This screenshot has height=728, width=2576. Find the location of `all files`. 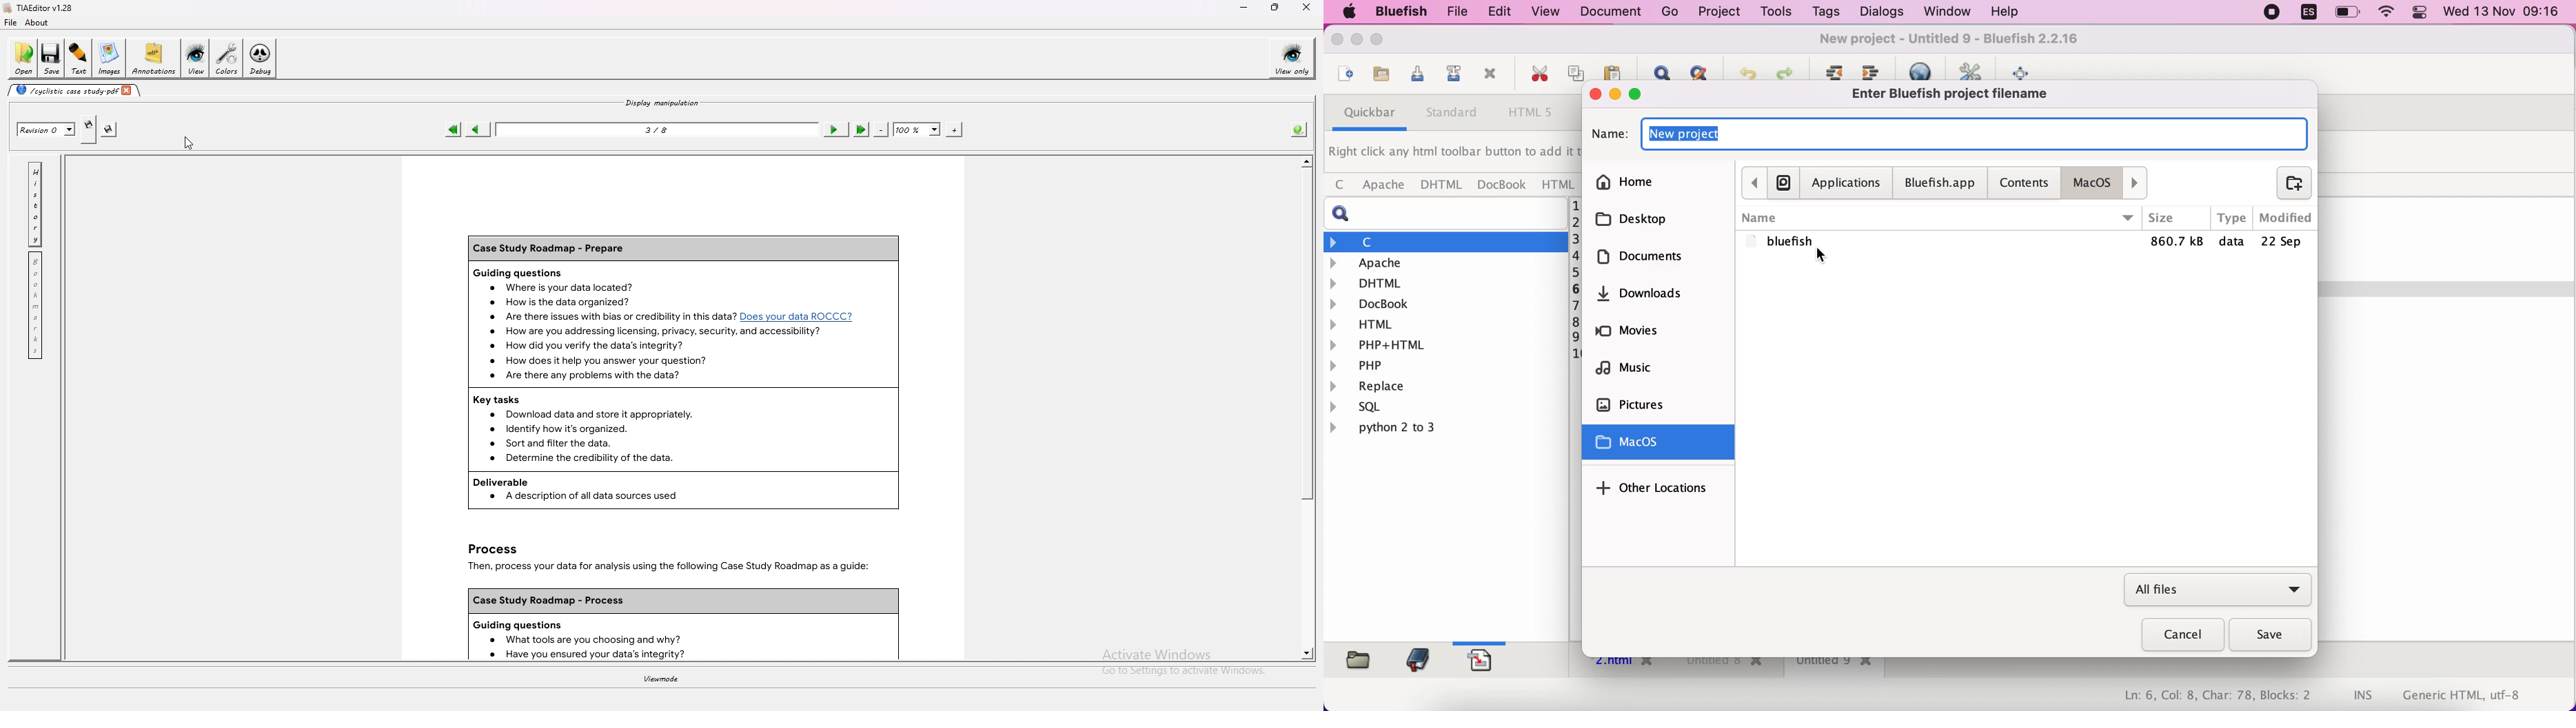

all files is located at coordinates (2217, 591).